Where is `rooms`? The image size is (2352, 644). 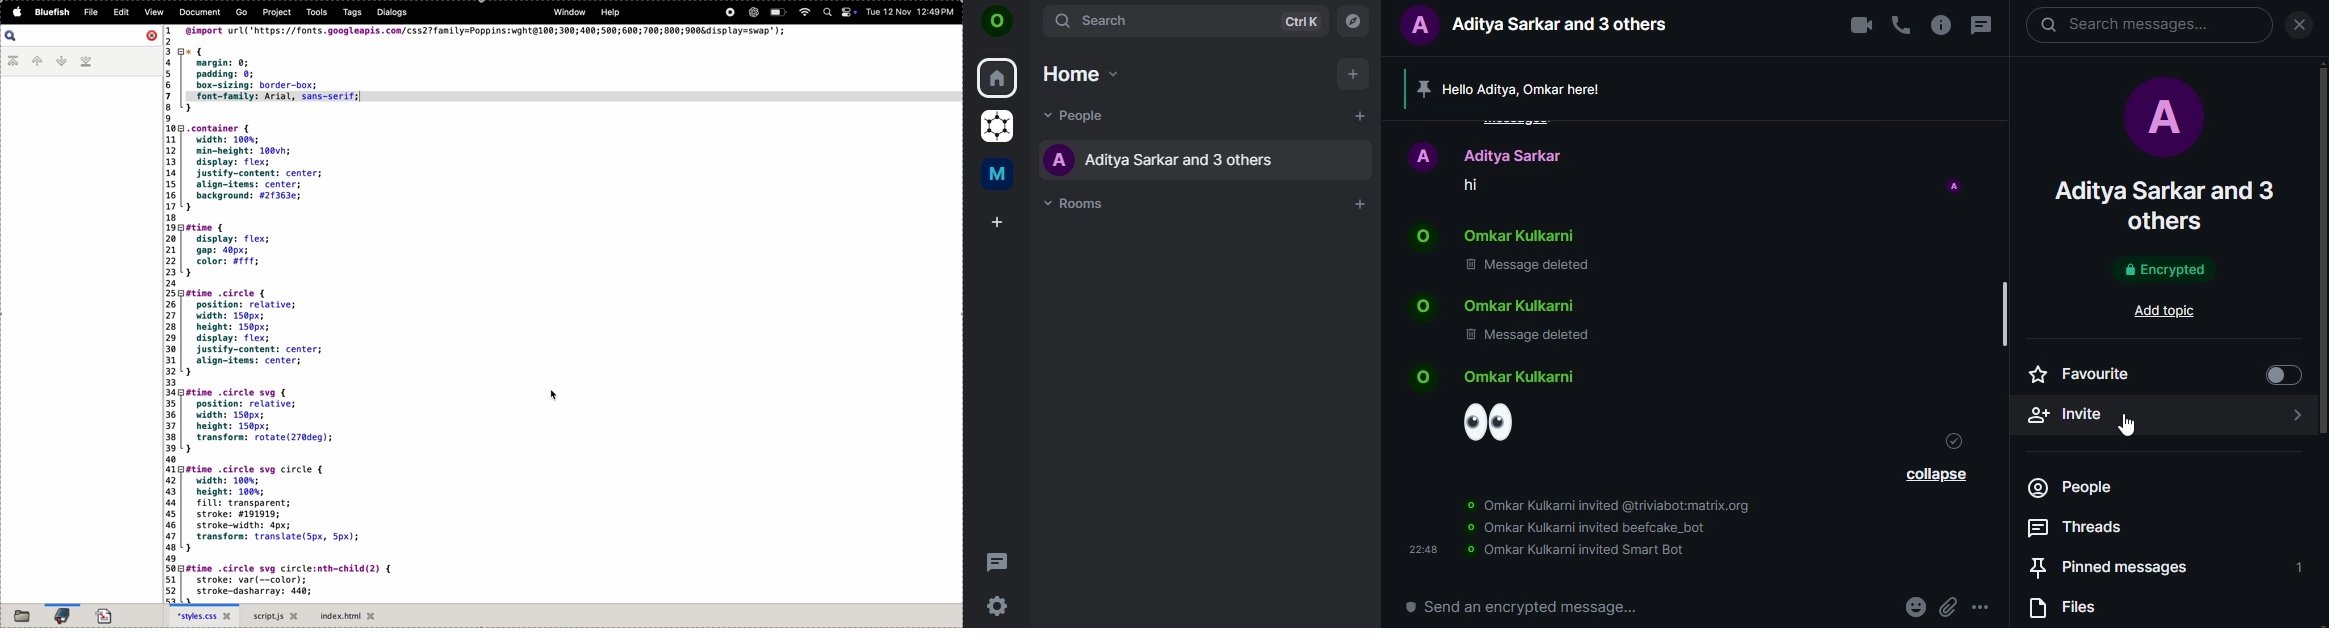 rooms is located at coordinates (1078, 202).